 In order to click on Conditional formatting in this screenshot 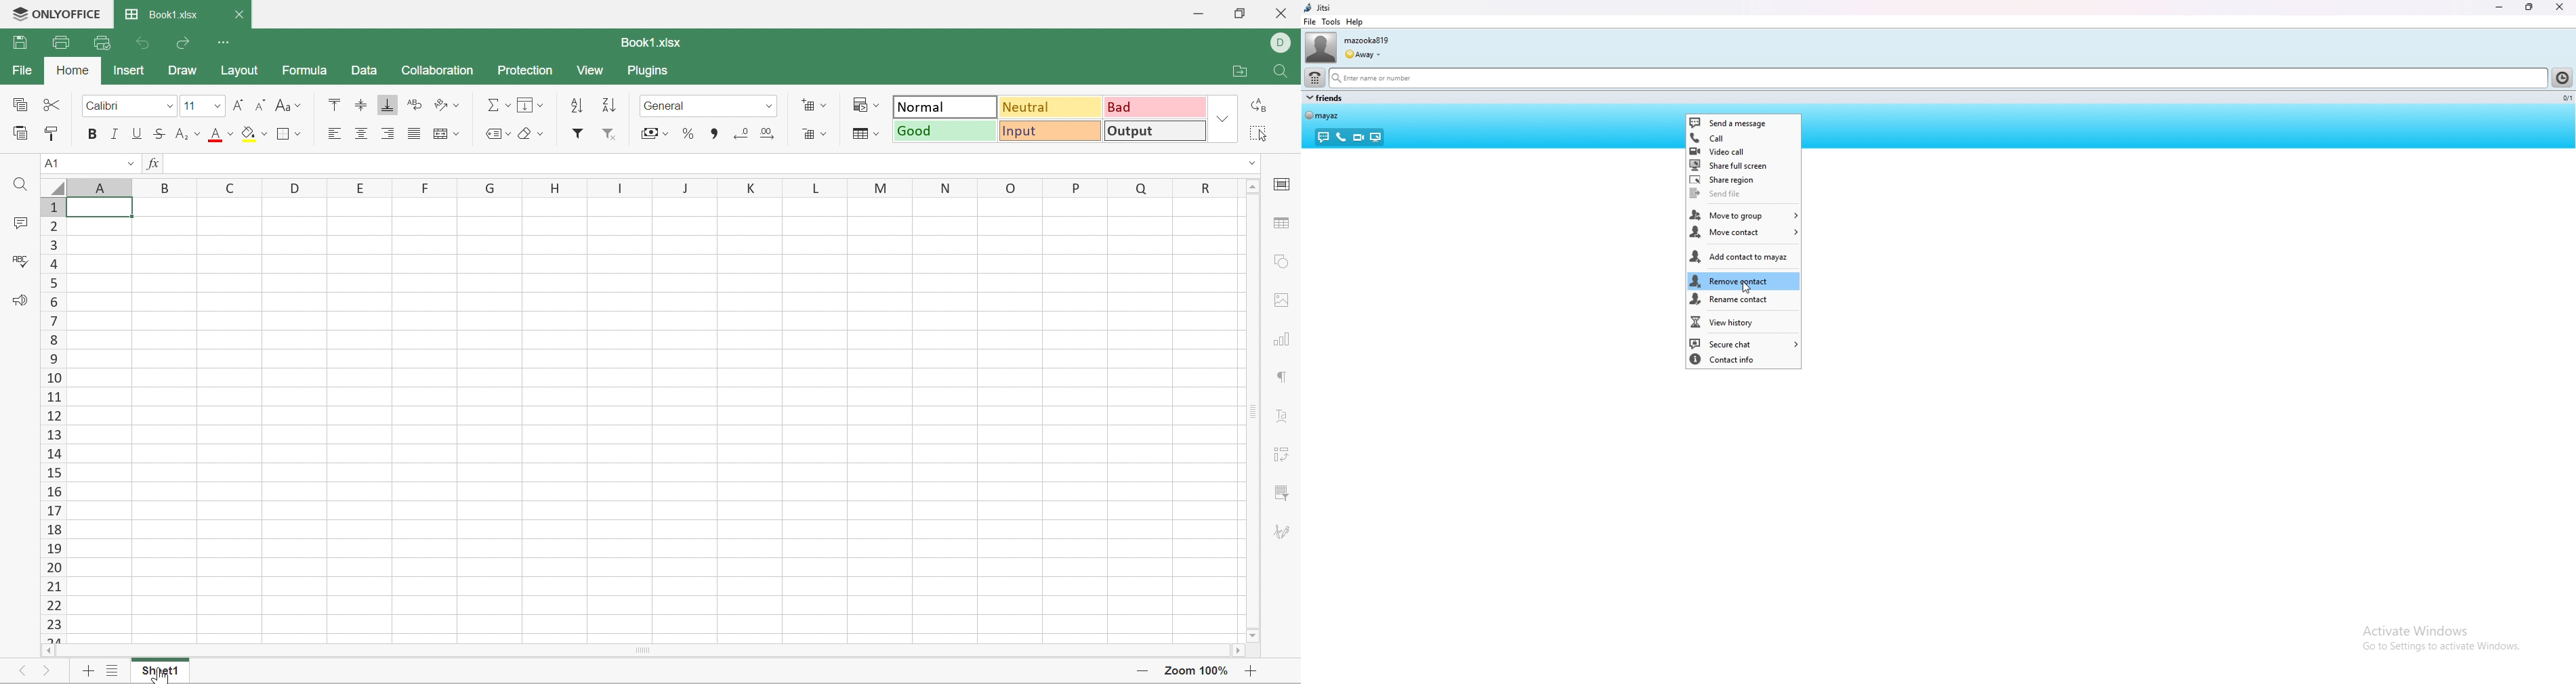, I will do `click(865, 105)`.